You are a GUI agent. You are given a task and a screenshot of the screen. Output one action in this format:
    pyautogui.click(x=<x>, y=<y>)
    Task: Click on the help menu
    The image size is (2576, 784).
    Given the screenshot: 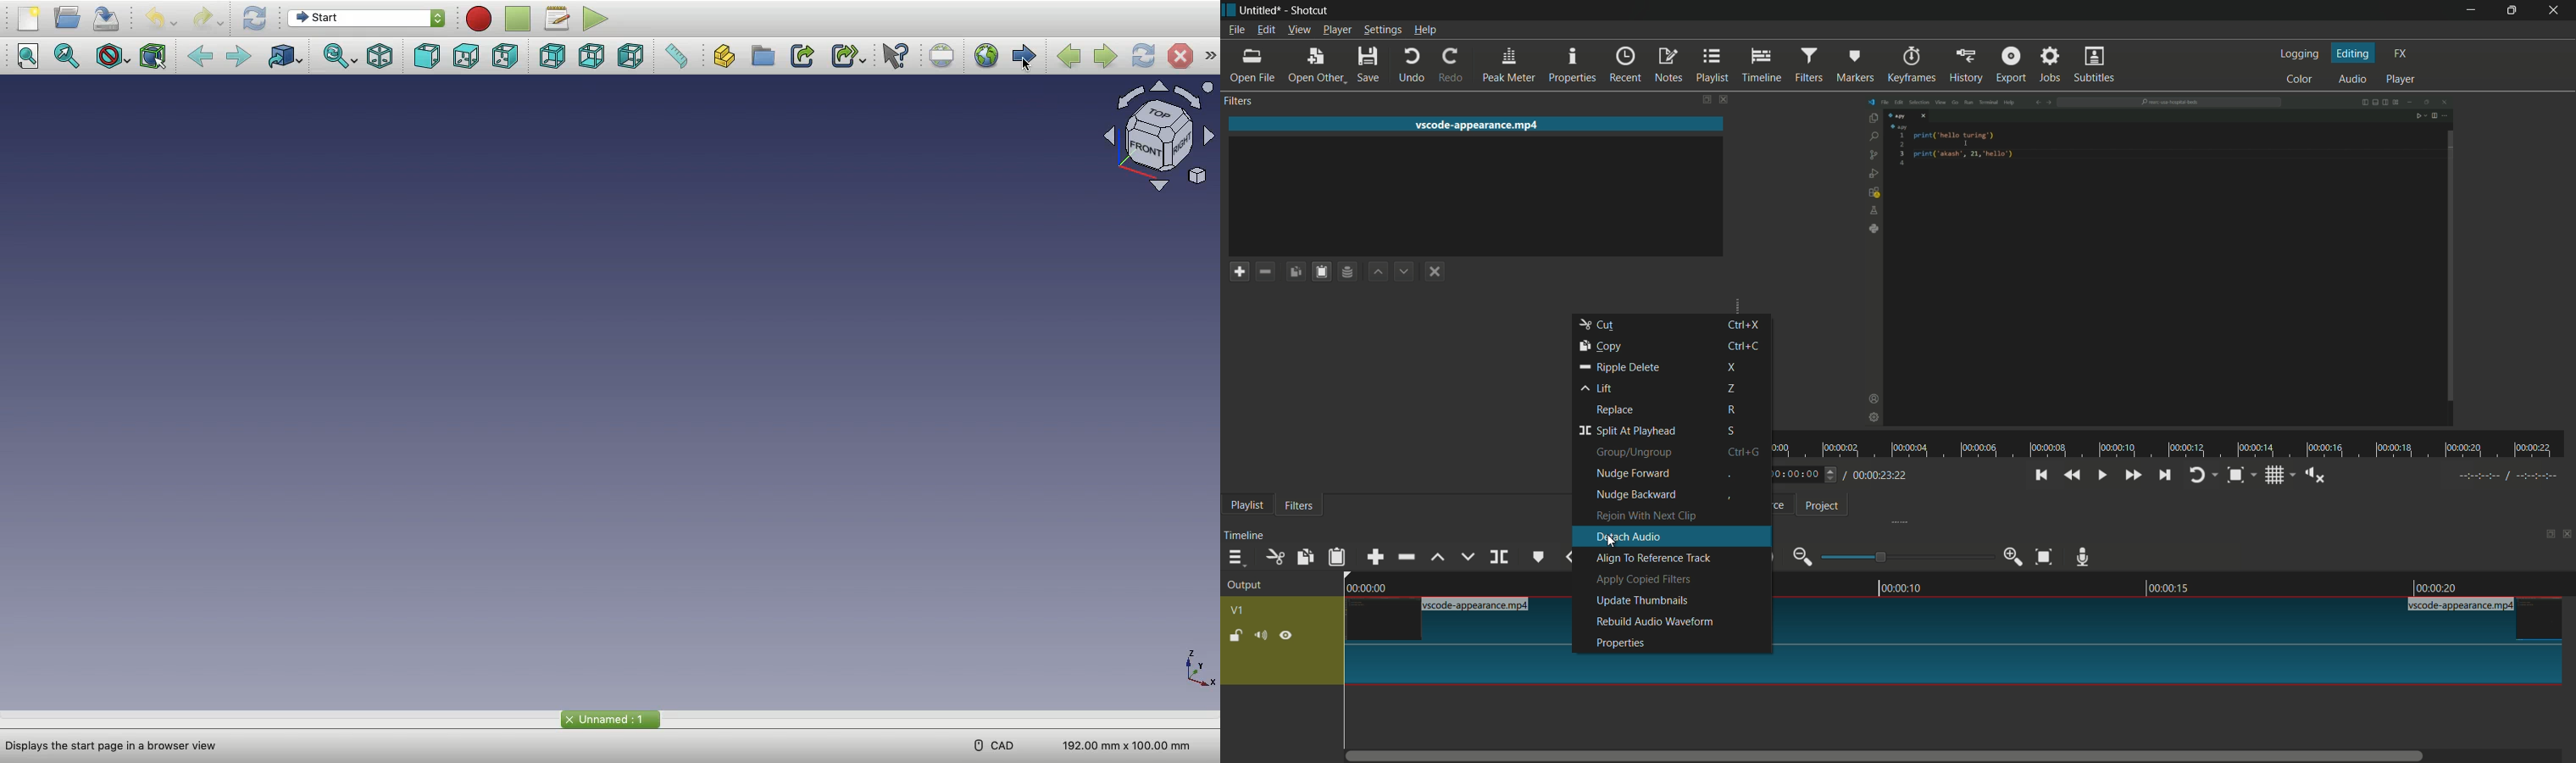 What is the action you would take?
    pyautogui.click(x=1426, y=31)
    